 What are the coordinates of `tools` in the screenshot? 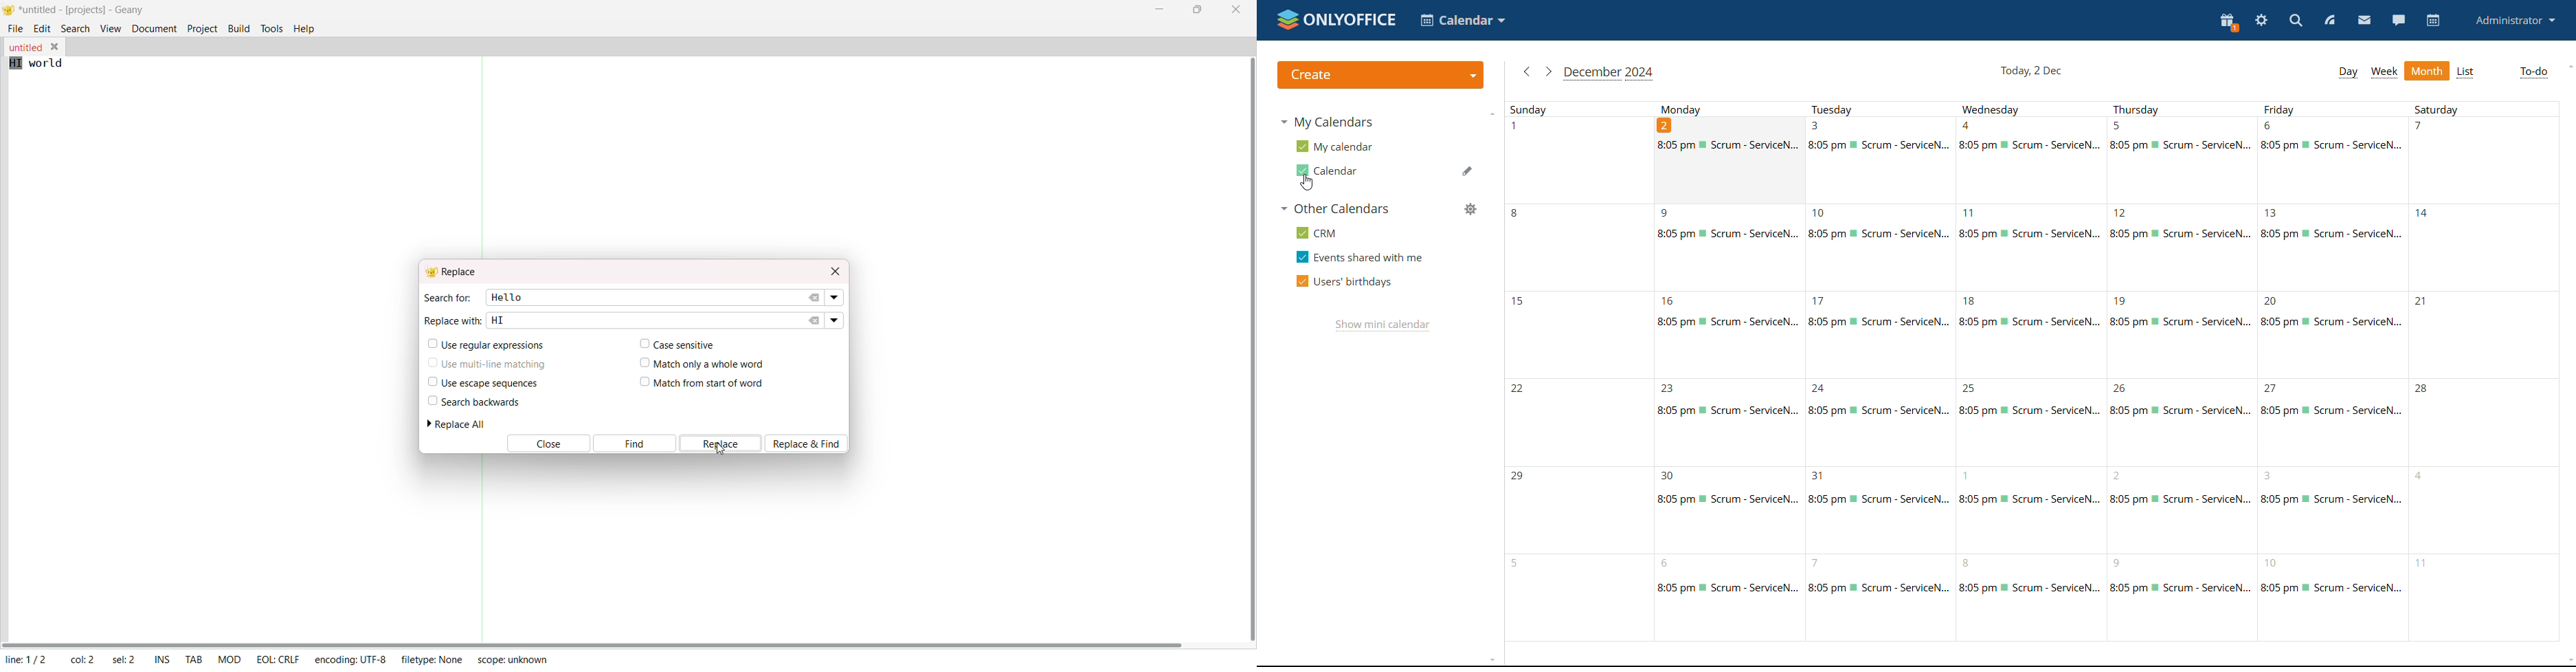 It's located at (272, 28).